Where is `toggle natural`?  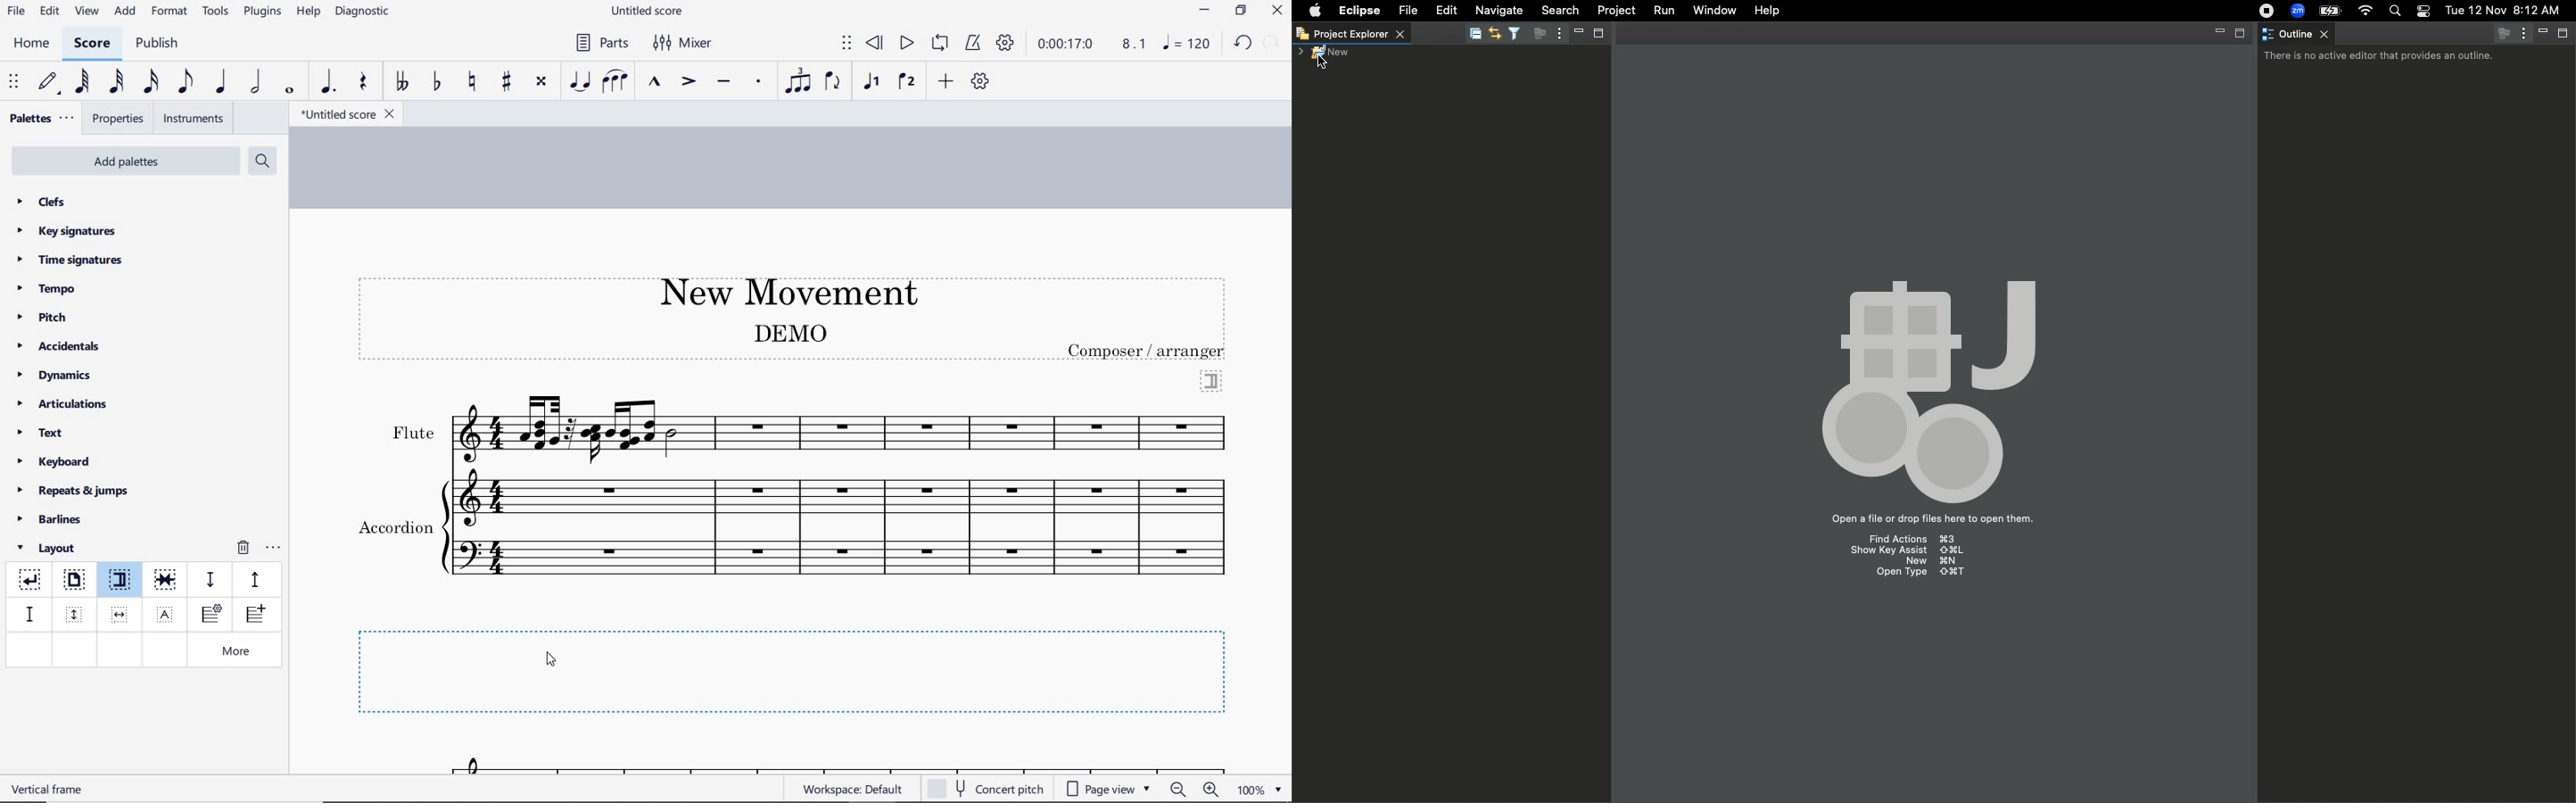
toggle natural is located at coordinates (474, 82).